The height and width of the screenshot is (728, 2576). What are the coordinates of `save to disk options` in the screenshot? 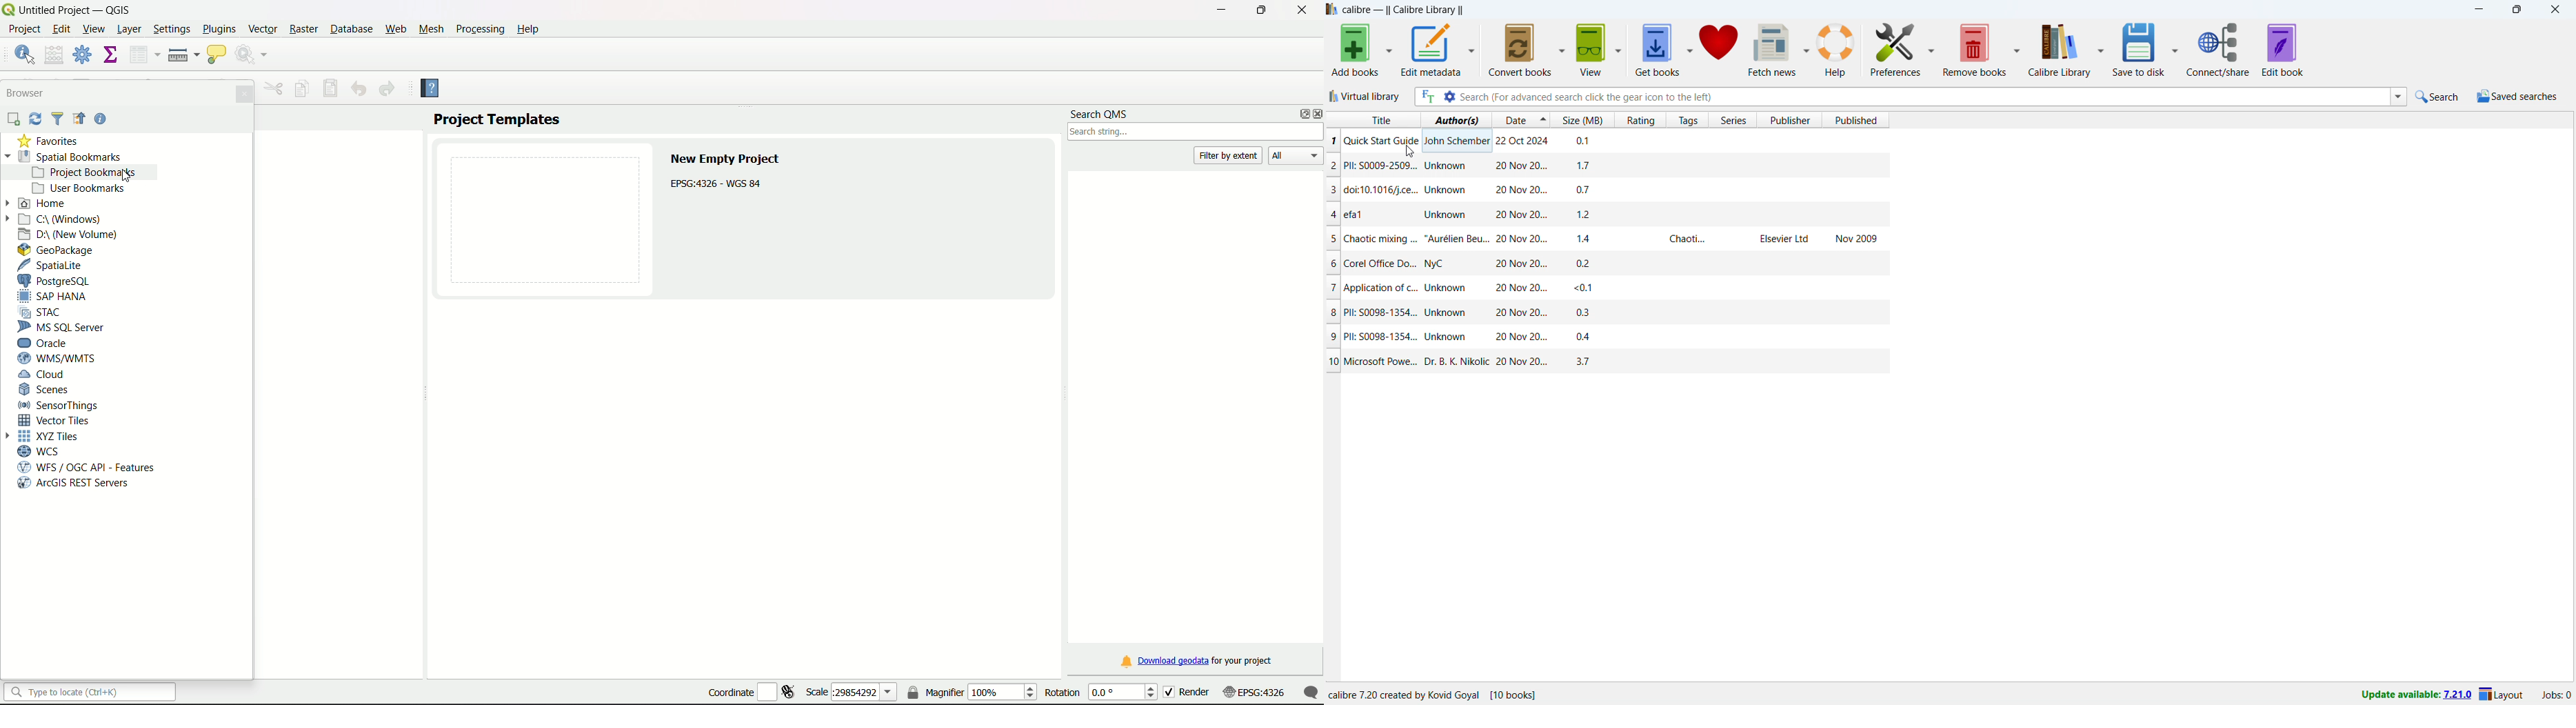 It's located at (2175, 48).